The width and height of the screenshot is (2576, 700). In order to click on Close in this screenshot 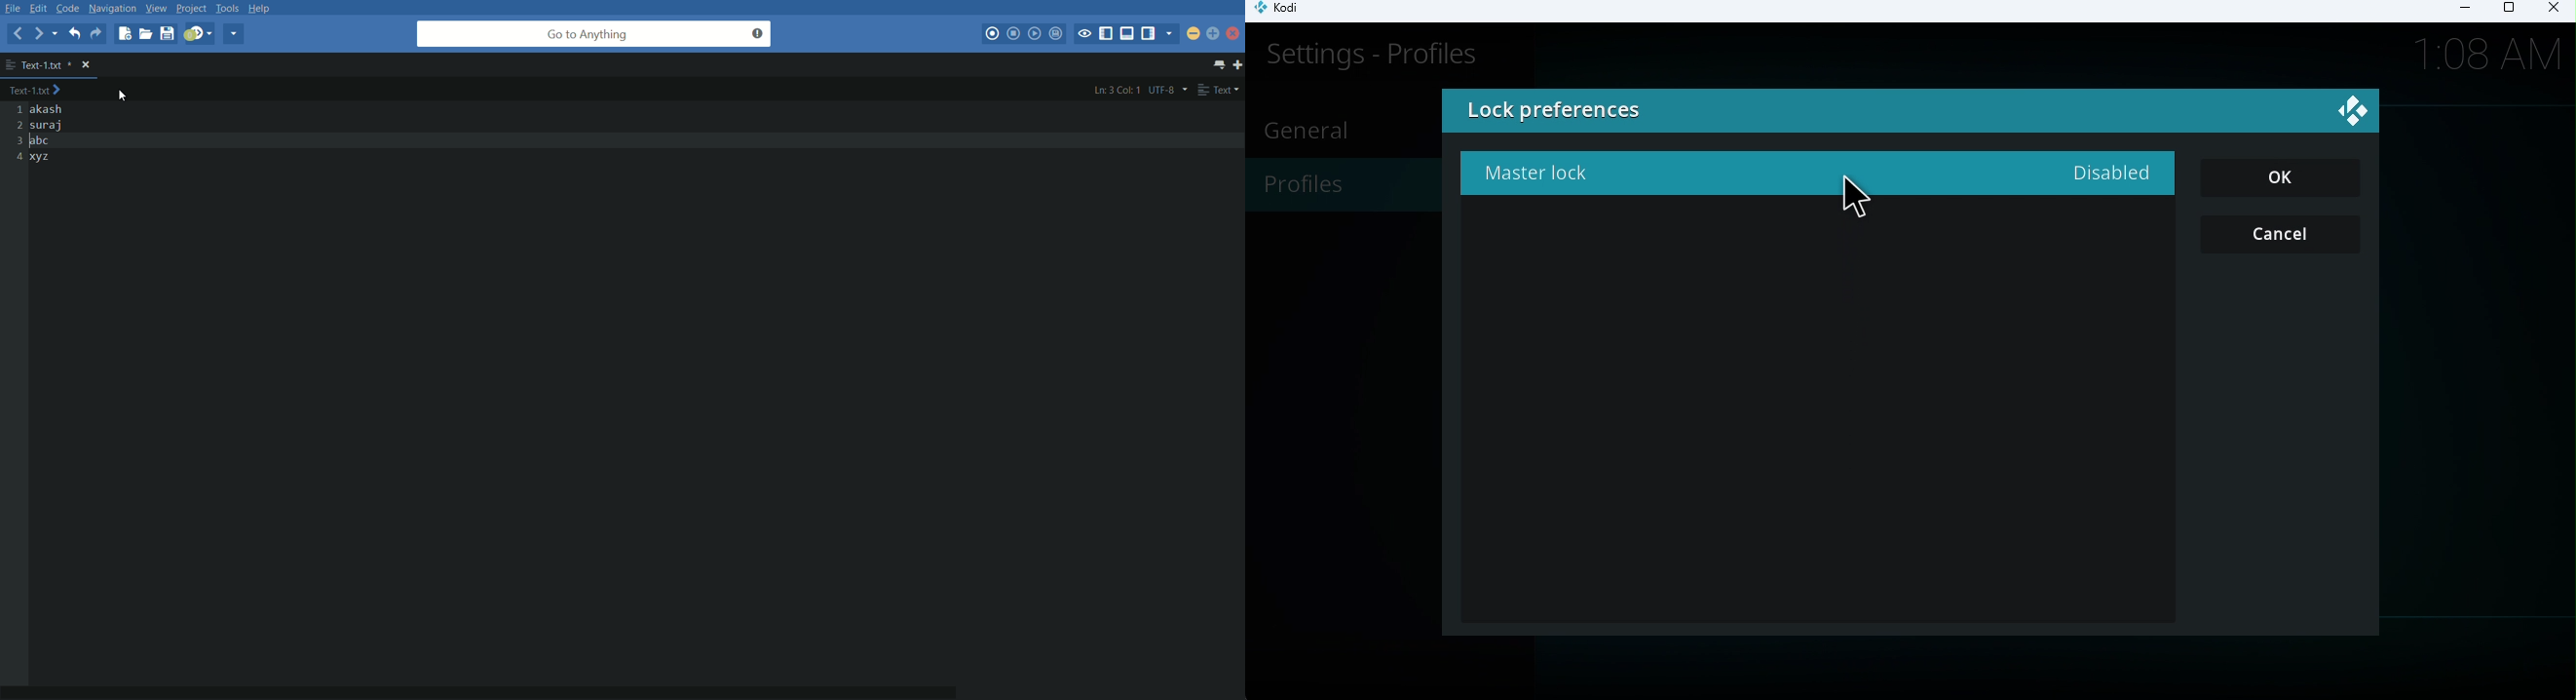, I will do `click(2551, 11)`.